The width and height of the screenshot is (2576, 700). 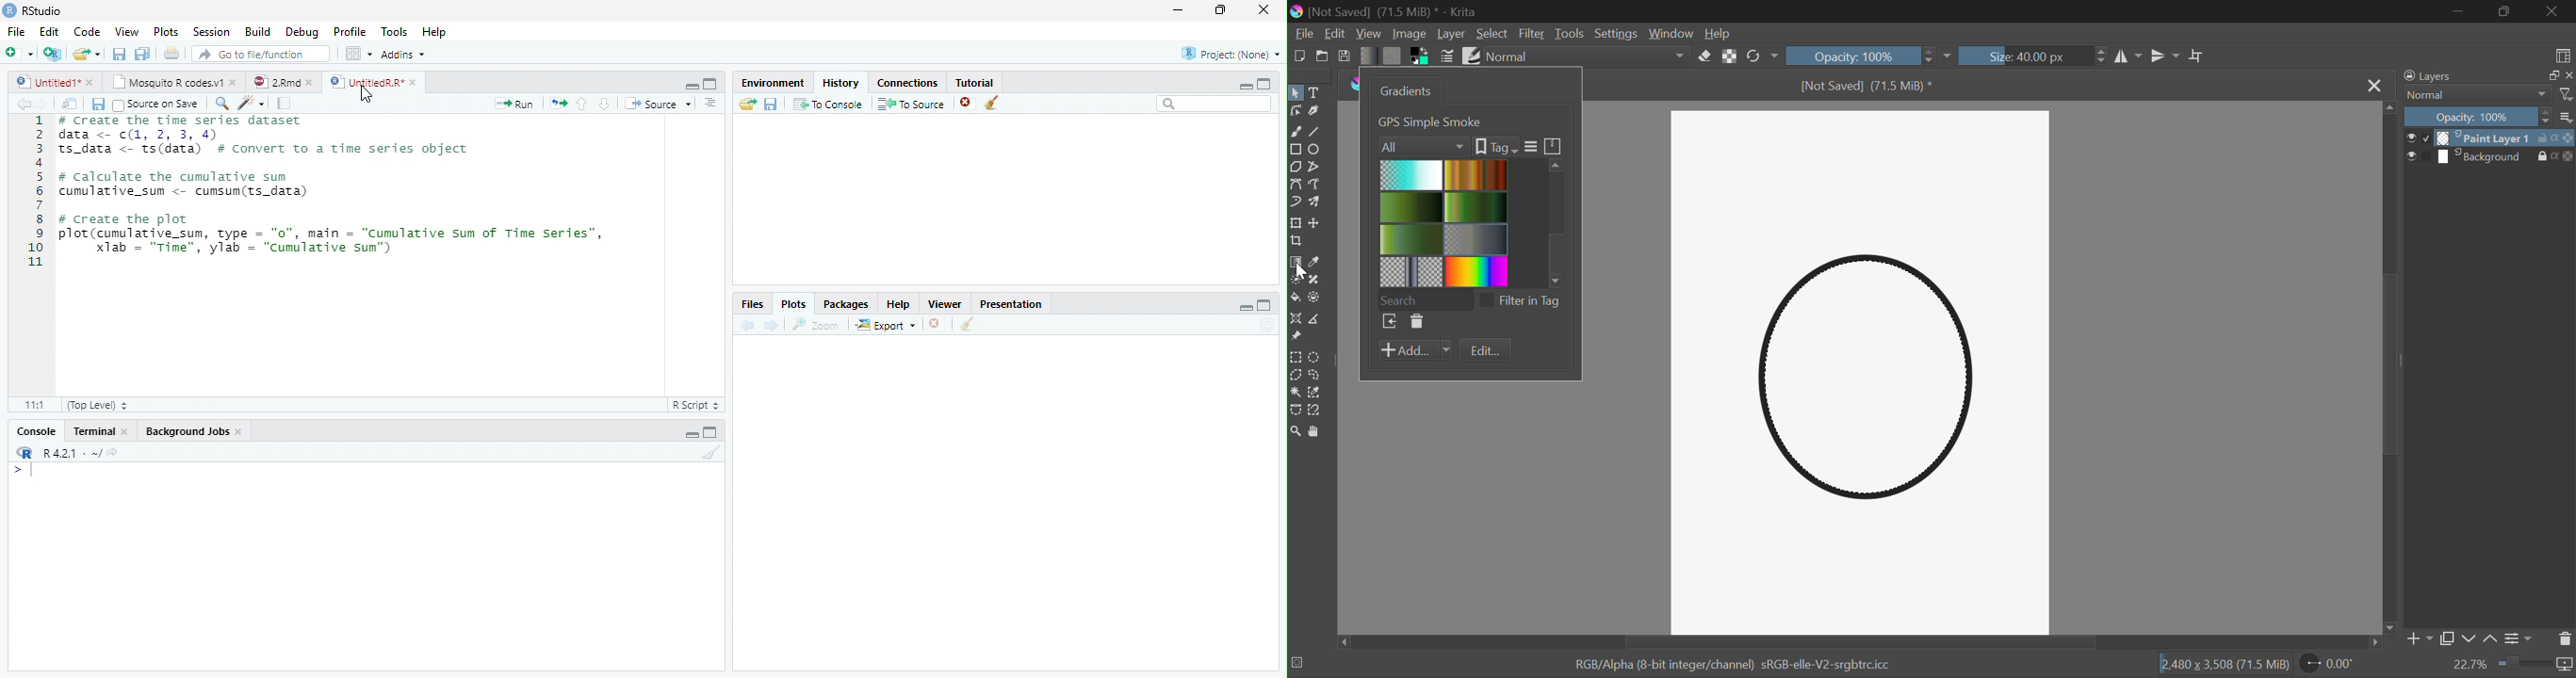 What do you see at coordinates (709, 456) in the screenshot?
I see `Clear Console` at bounding box center [709, 456].